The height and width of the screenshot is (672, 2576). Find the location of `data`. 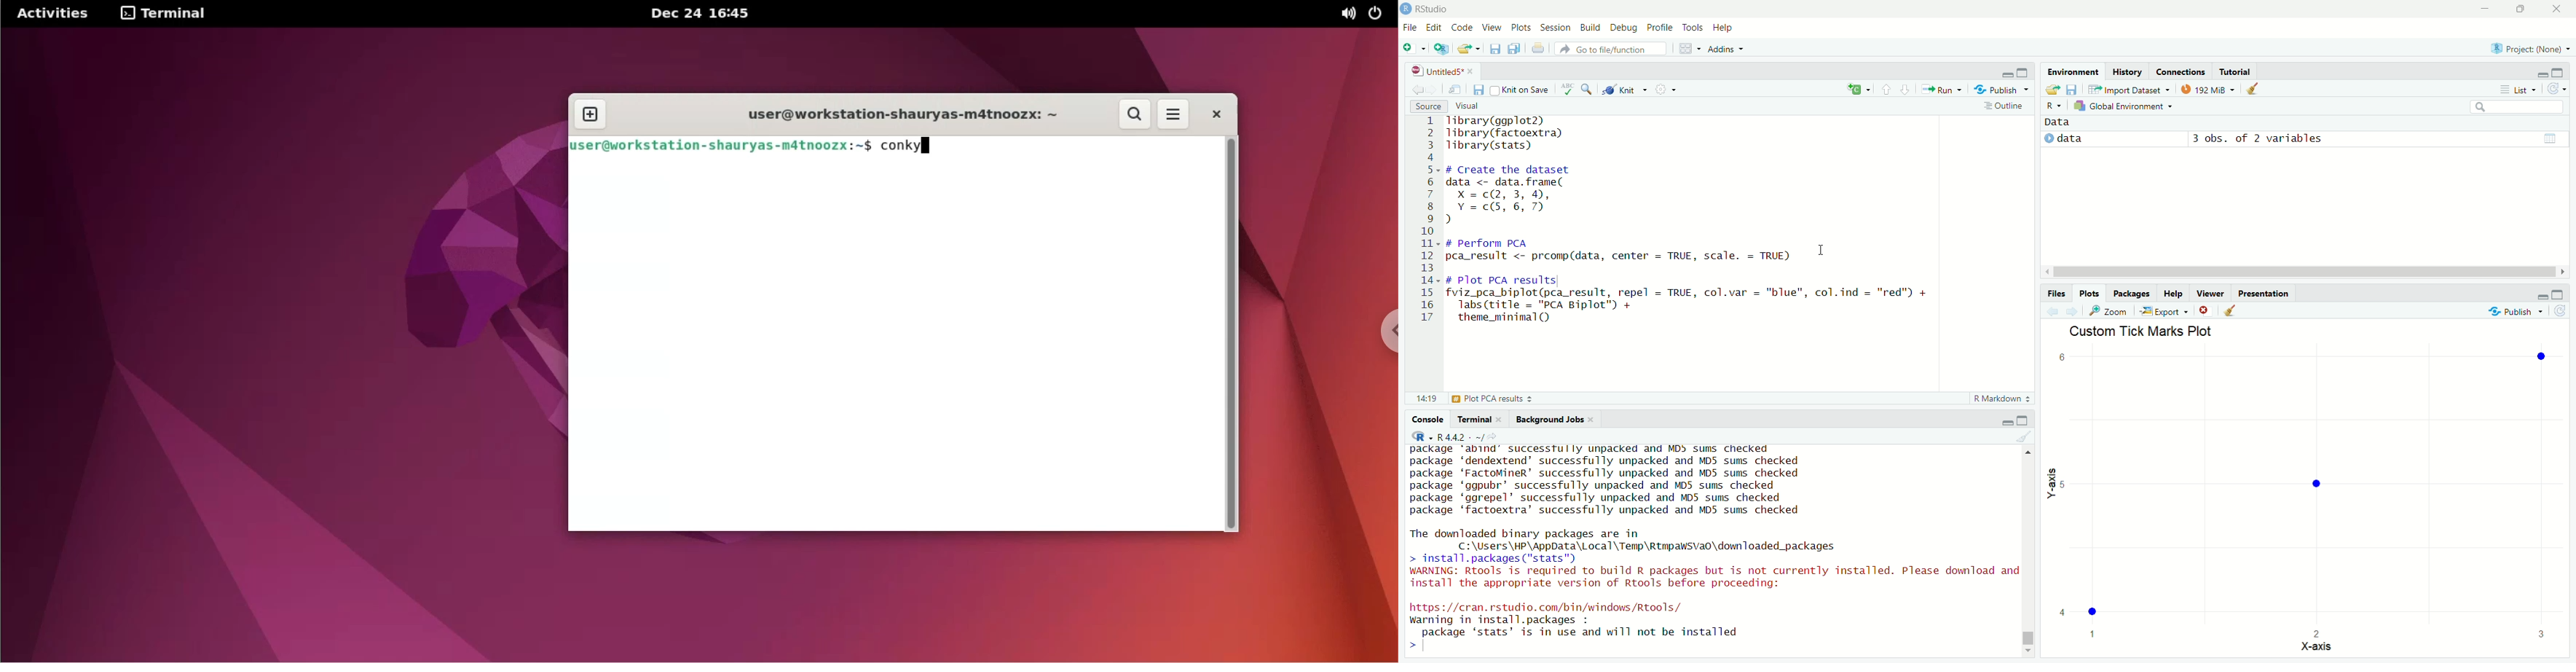

data is located at coordinates (2060, 123).